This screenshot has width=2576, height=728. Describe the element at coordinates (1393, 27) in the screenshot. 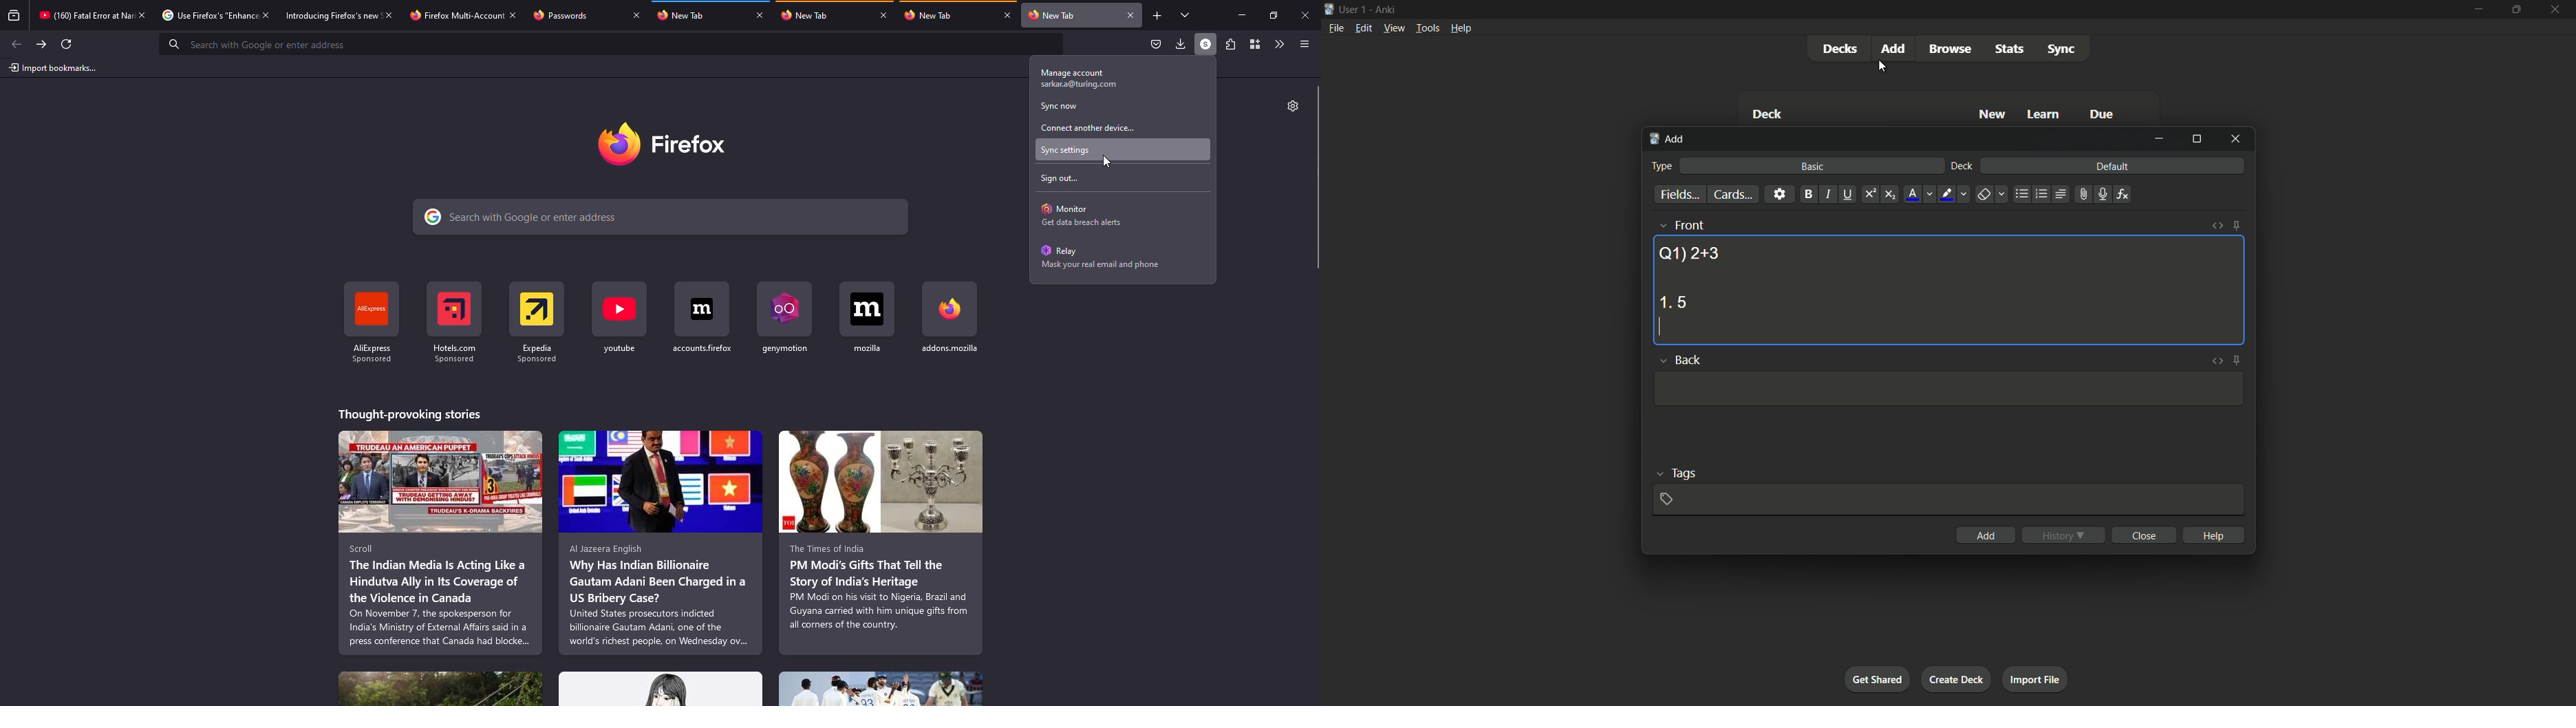

I see `view menu` at that location.